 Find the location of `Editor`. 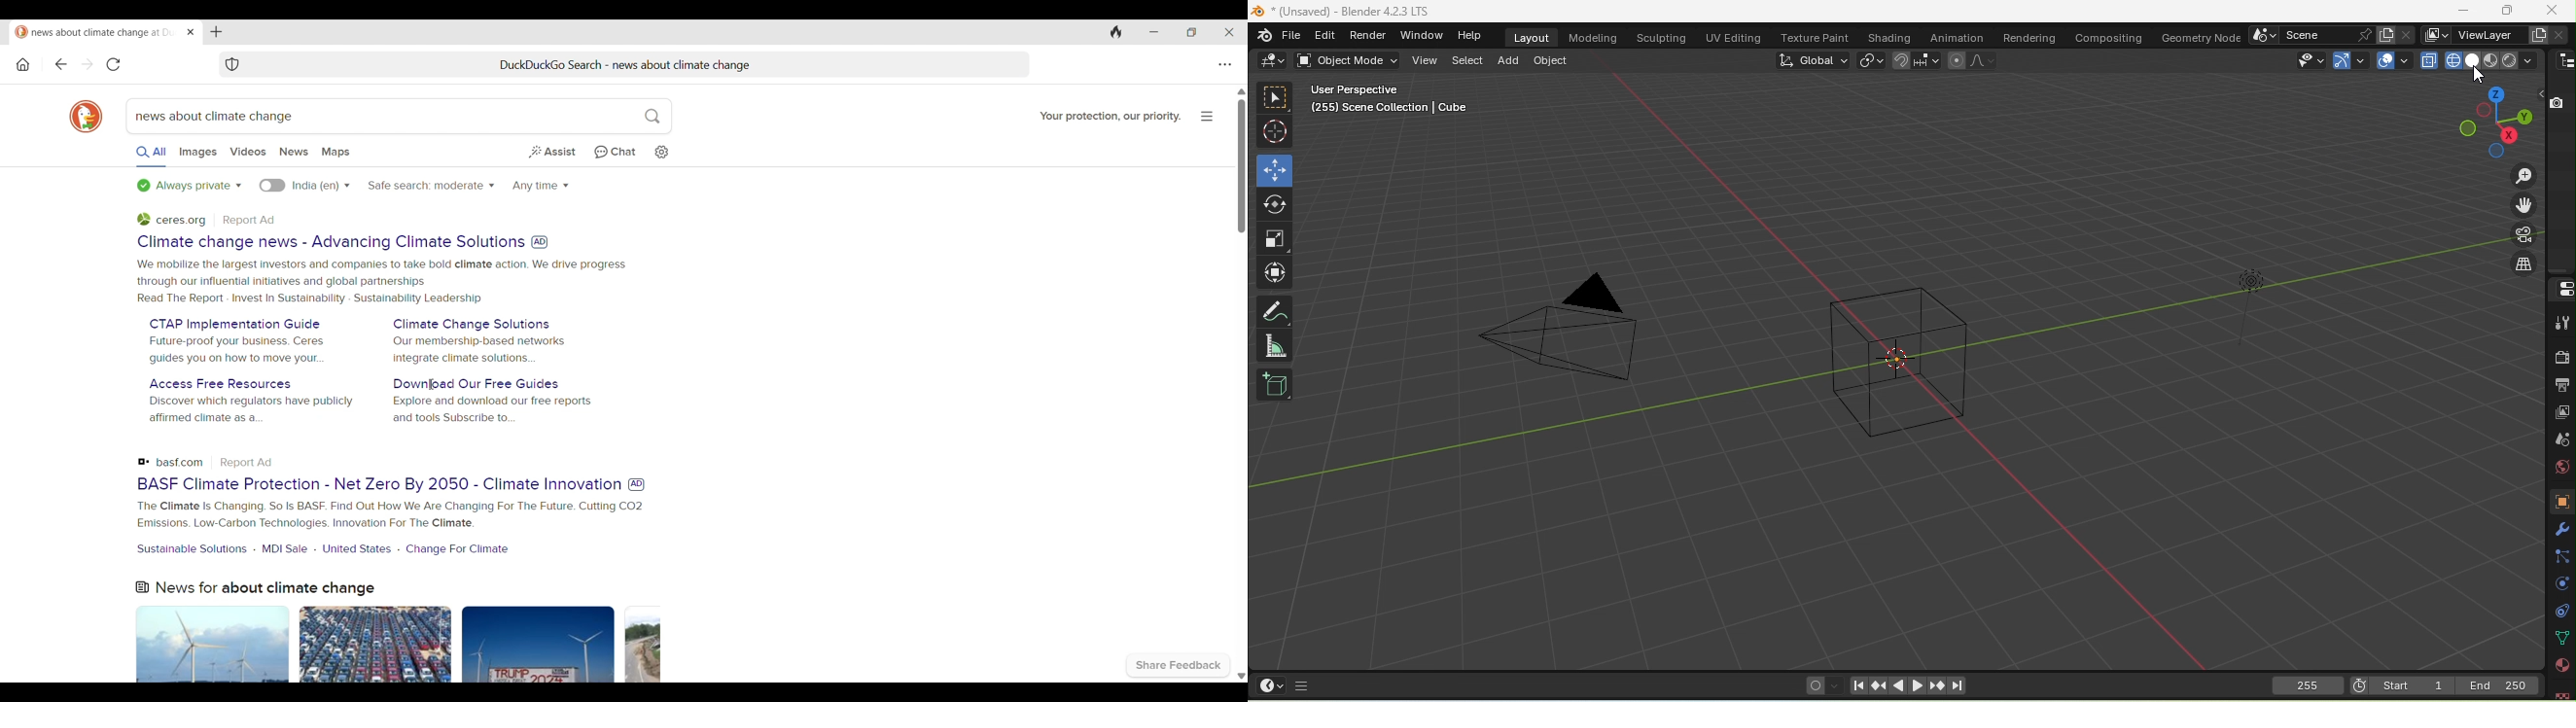

Editor is located at coordinates (1274, 59).